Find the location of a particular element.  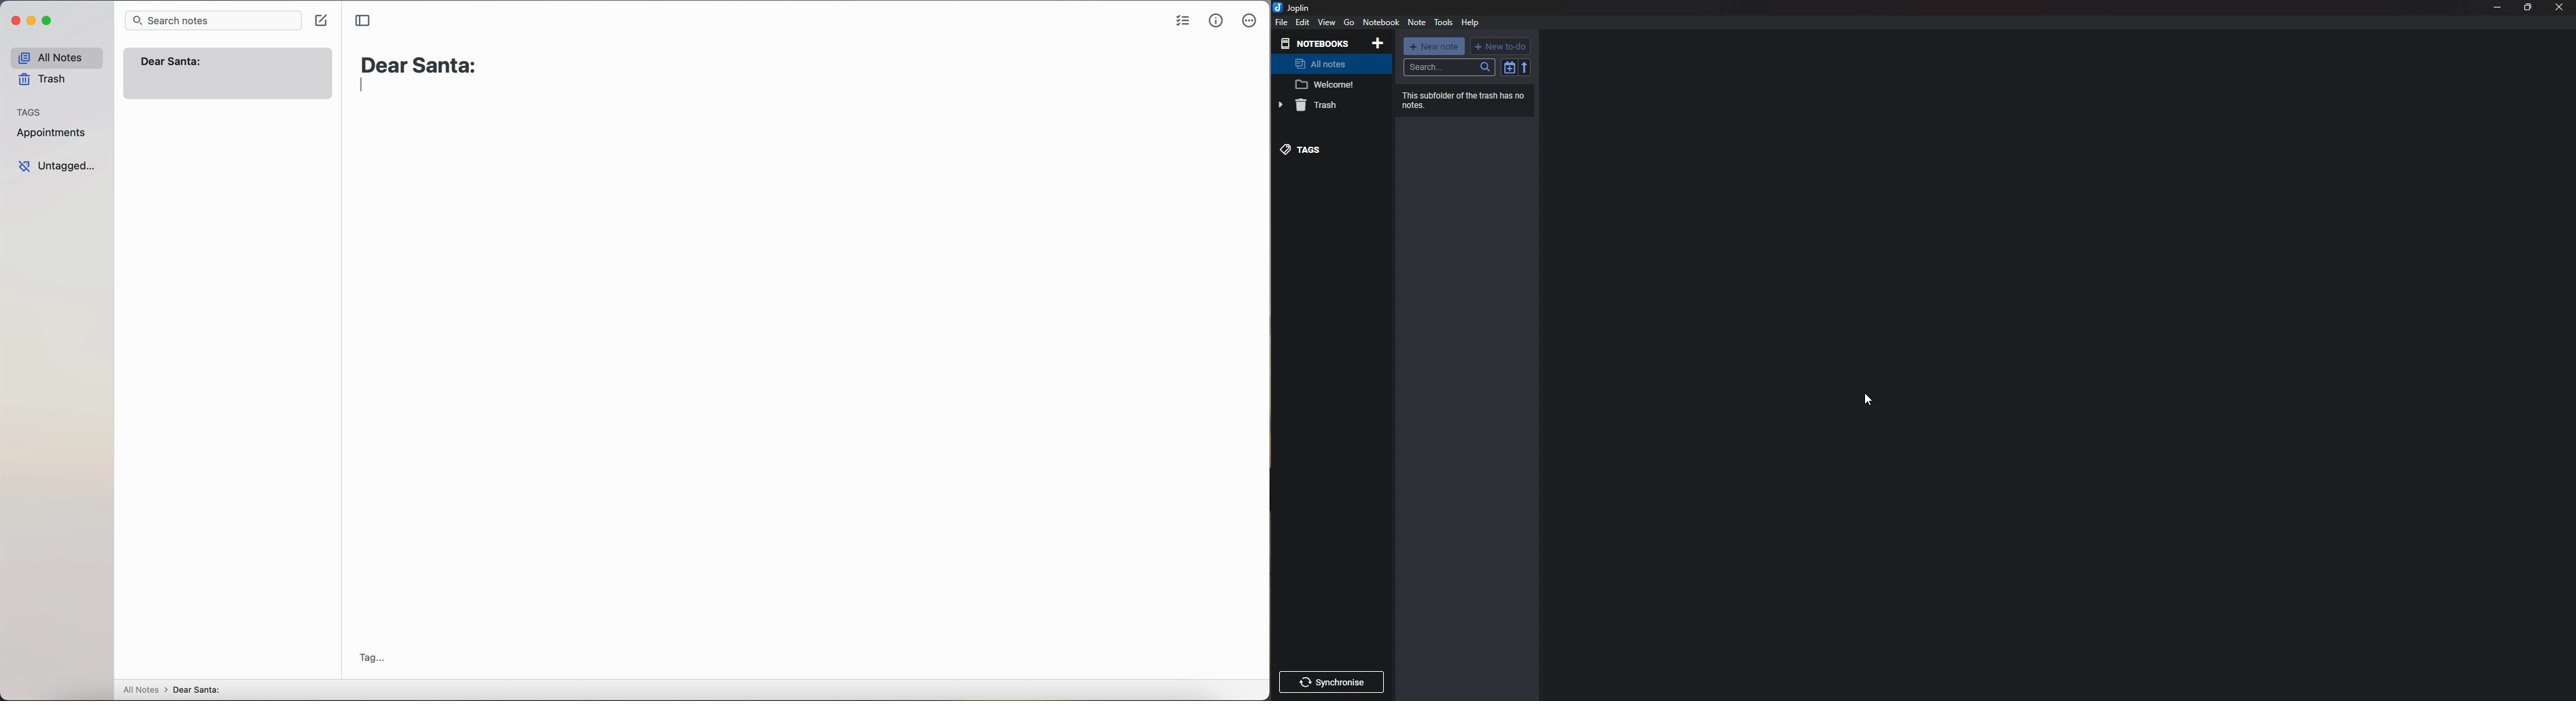

metrics is located at coordinates (1217, 20).